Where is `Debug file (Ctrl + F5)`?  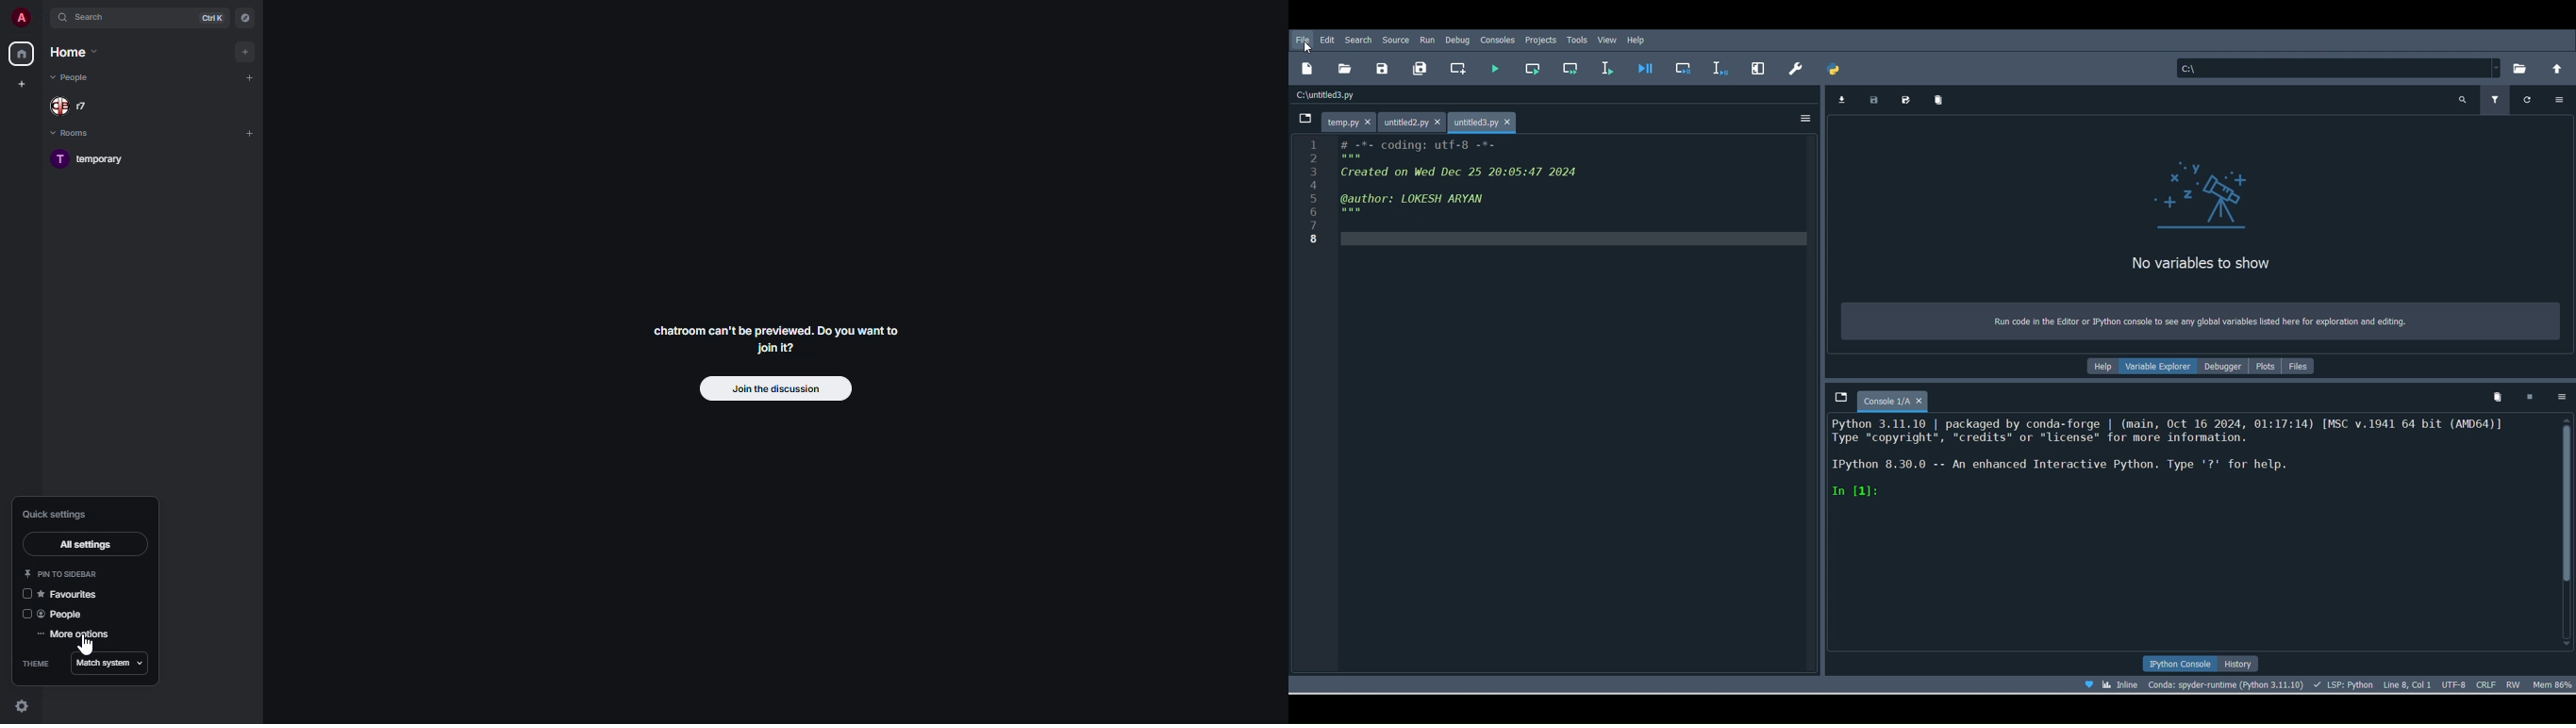
Debug file (Ctrl + F5) is located at coordinates (1647, 67).